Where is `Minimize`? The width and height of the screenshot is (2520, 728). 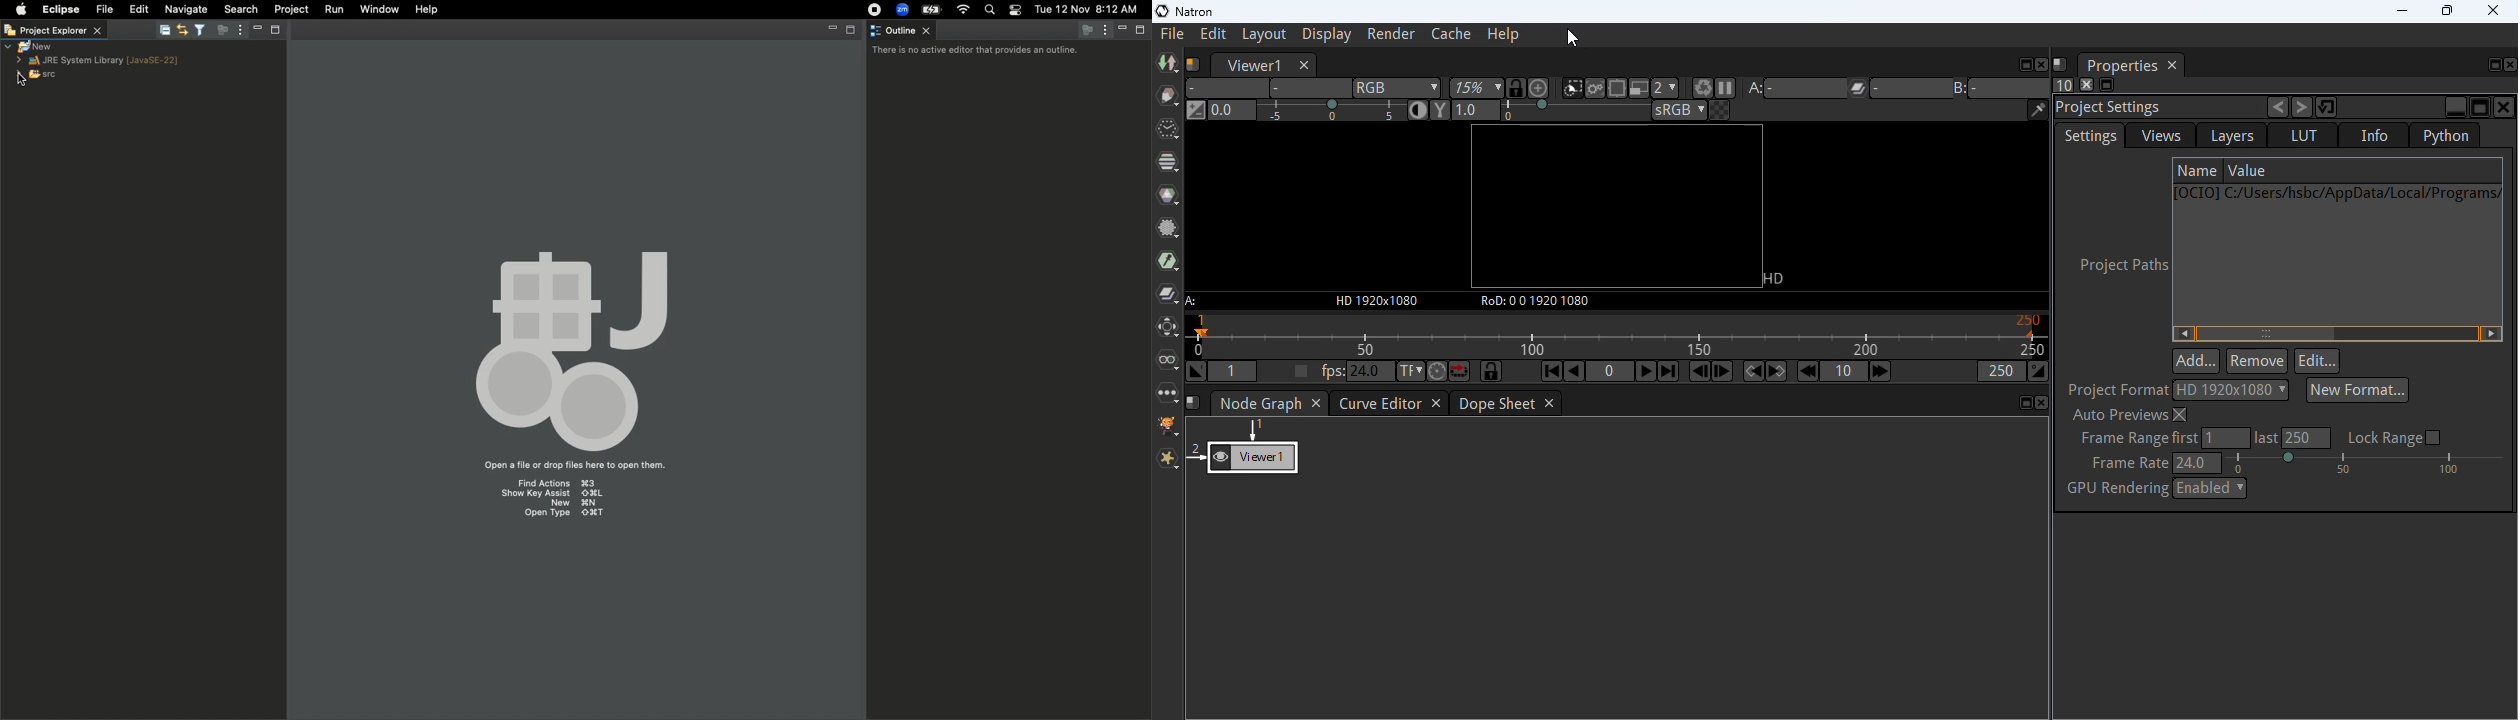
Minimize is located at coordinates (254, 30).